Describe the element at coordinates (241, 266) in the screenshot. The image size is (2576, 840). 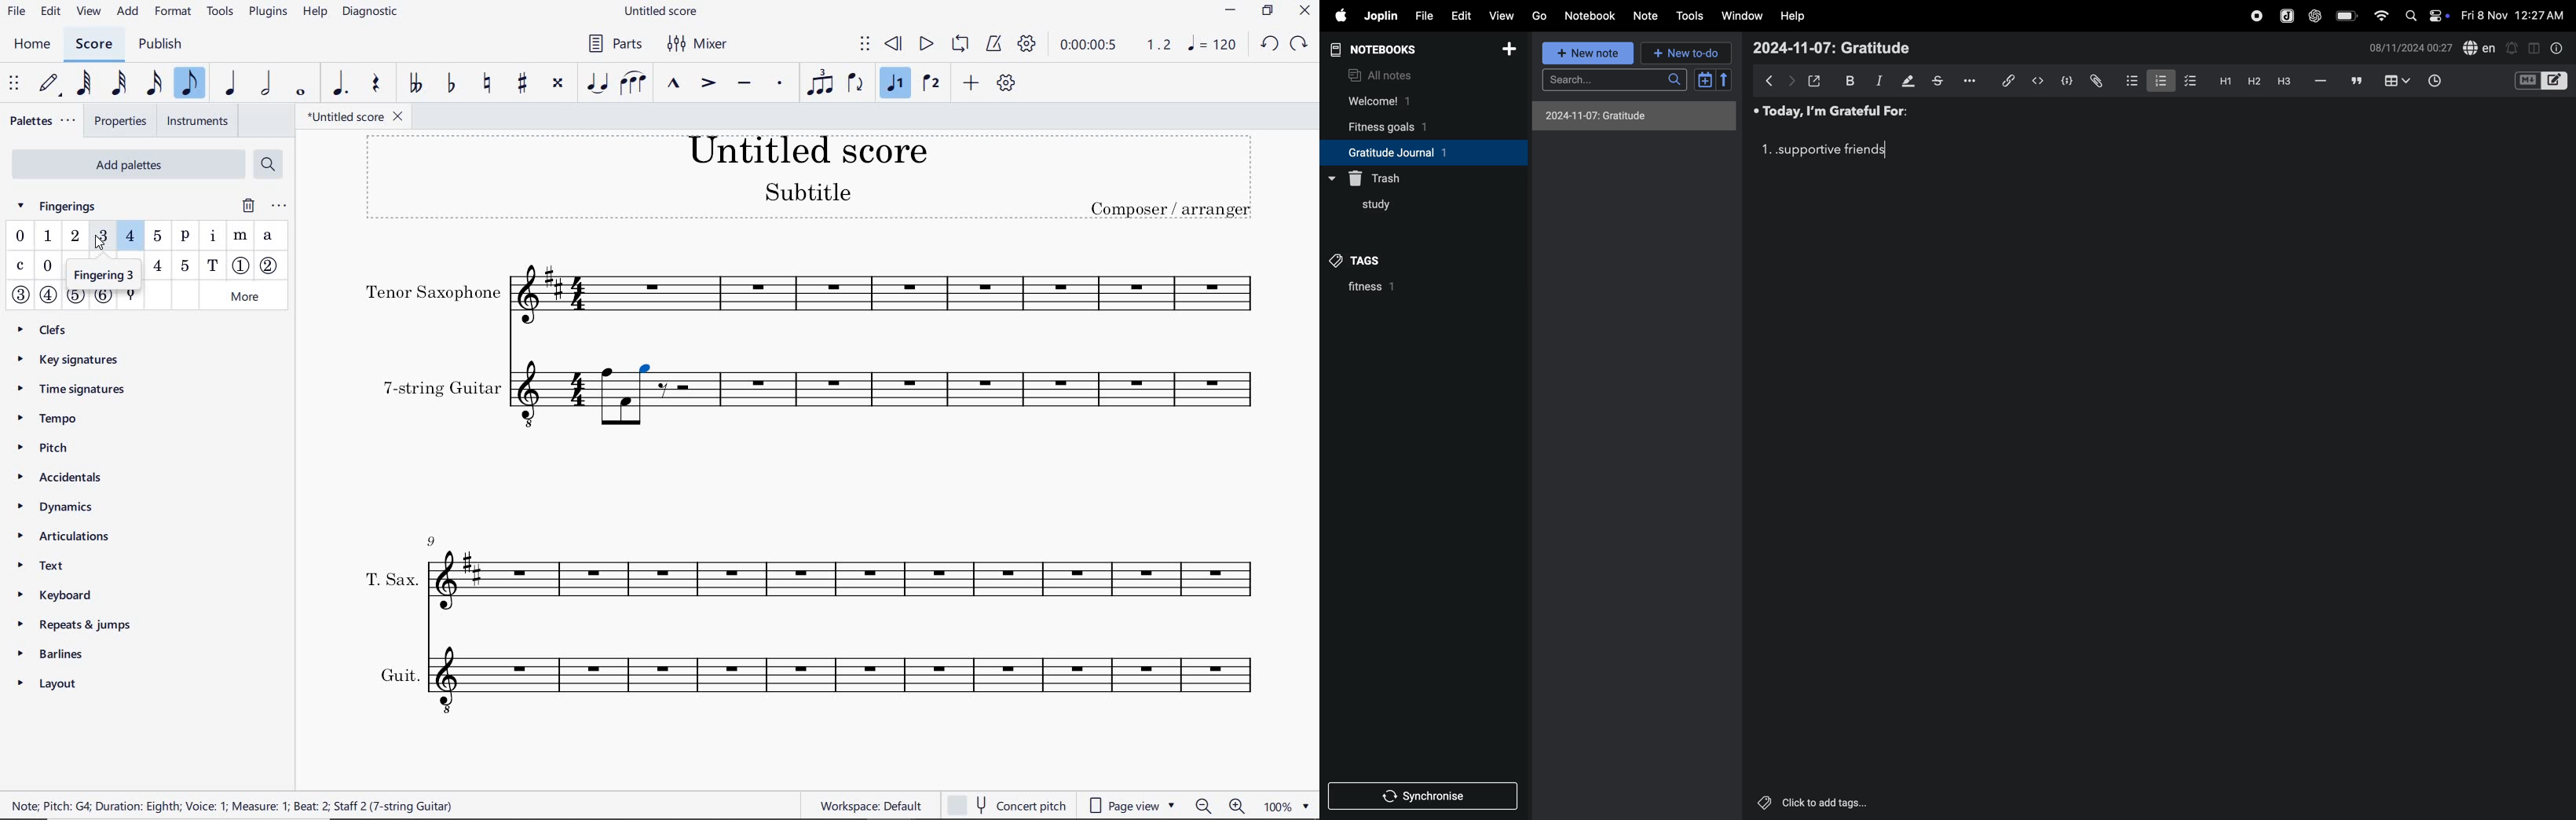
I see `String number 1` at that location.